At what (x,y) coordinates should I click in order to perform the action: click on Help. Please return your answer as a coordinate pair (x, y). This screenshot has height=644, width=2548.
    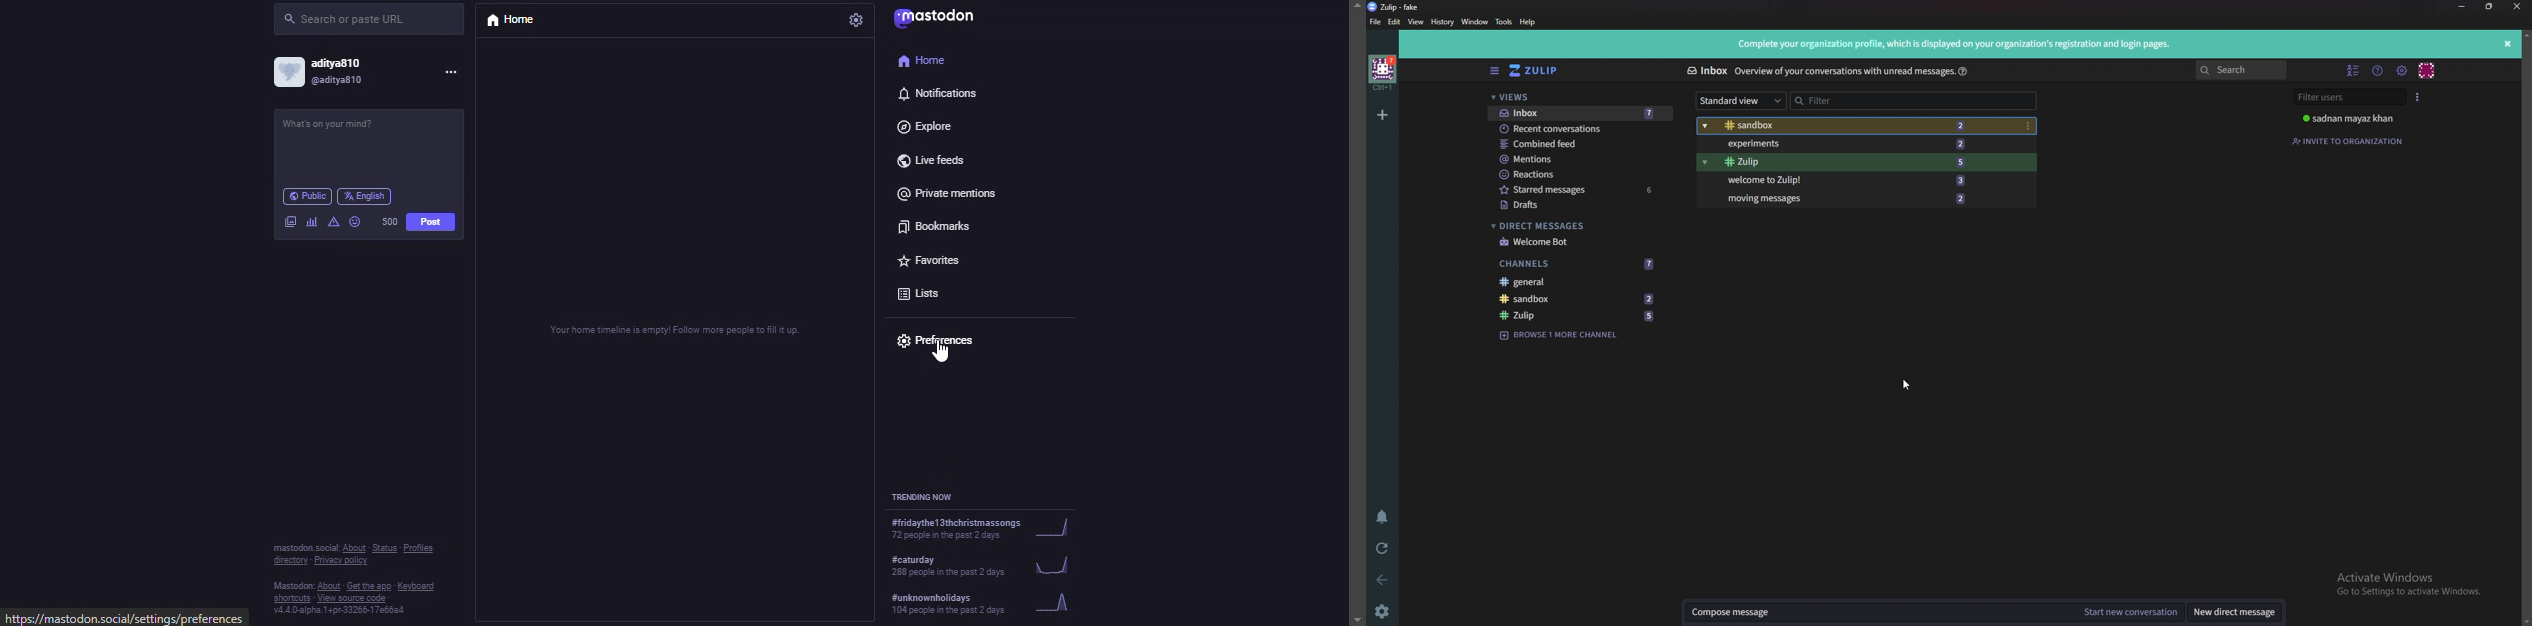
    Looking at the image, I should click on (1529, 22).